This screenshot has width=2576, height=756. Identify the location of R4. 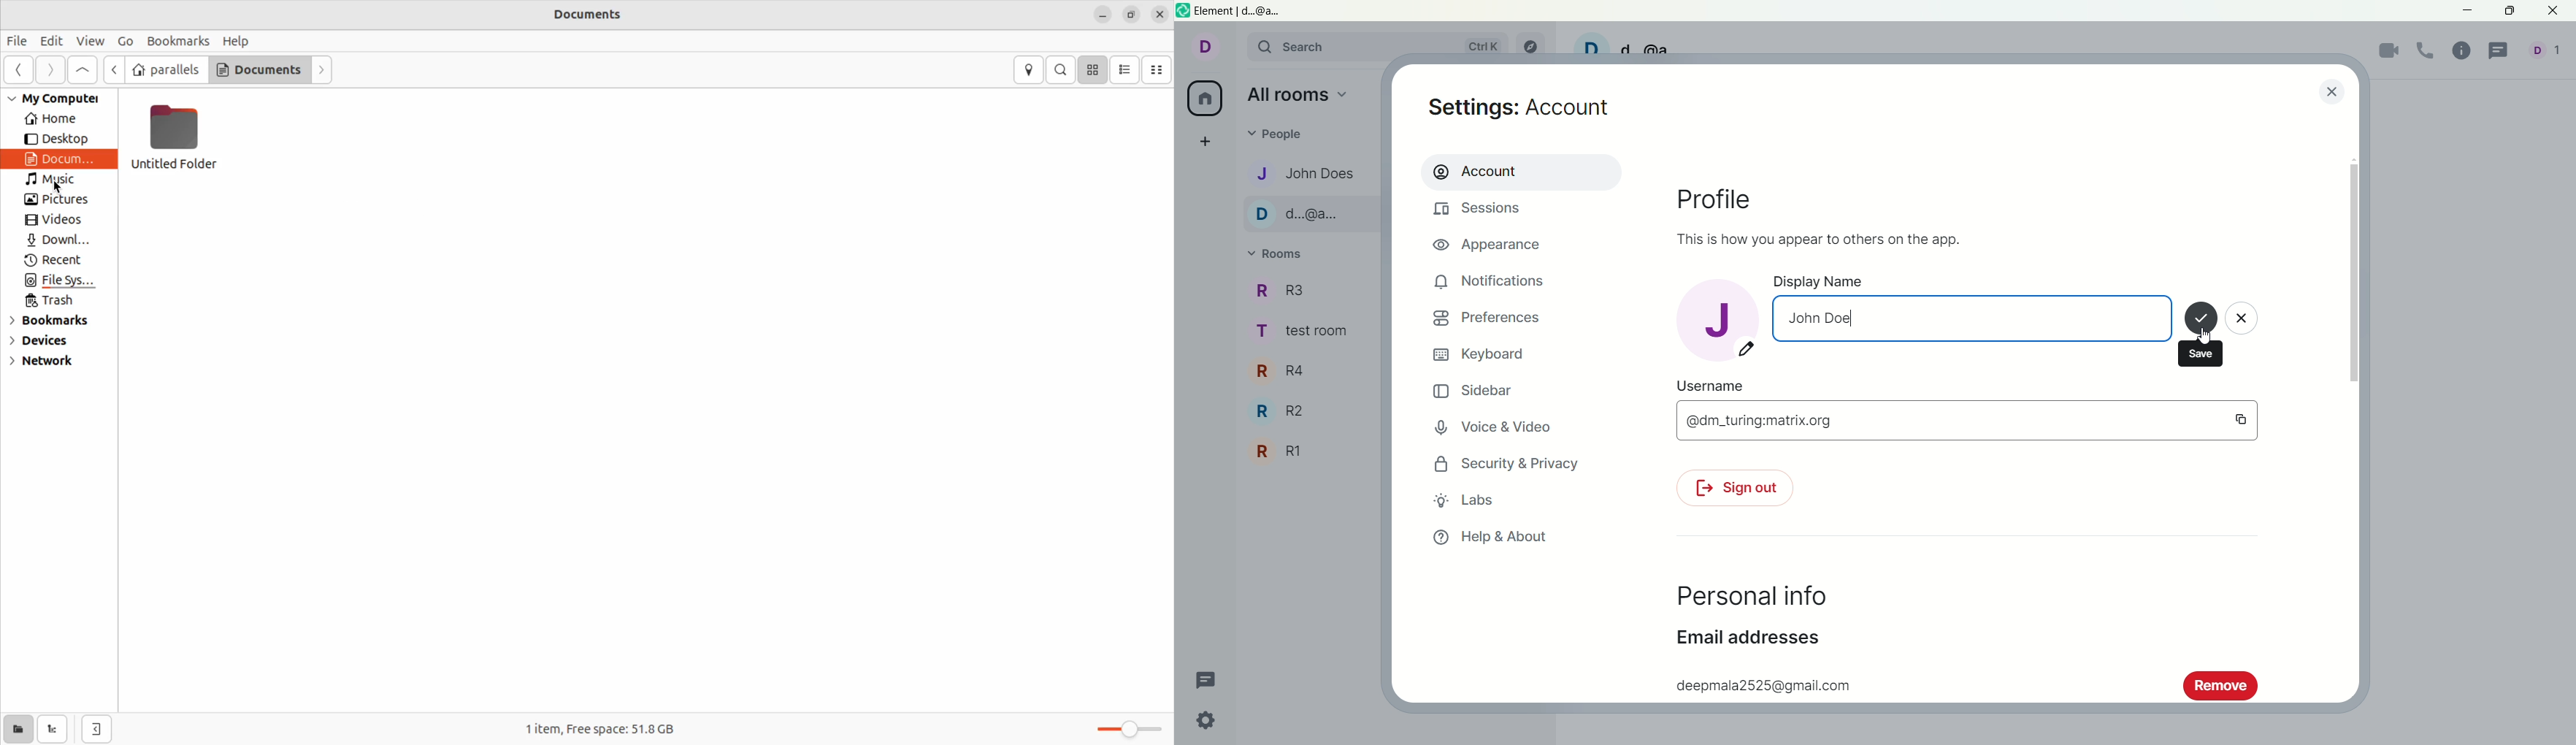
(1287, 371).